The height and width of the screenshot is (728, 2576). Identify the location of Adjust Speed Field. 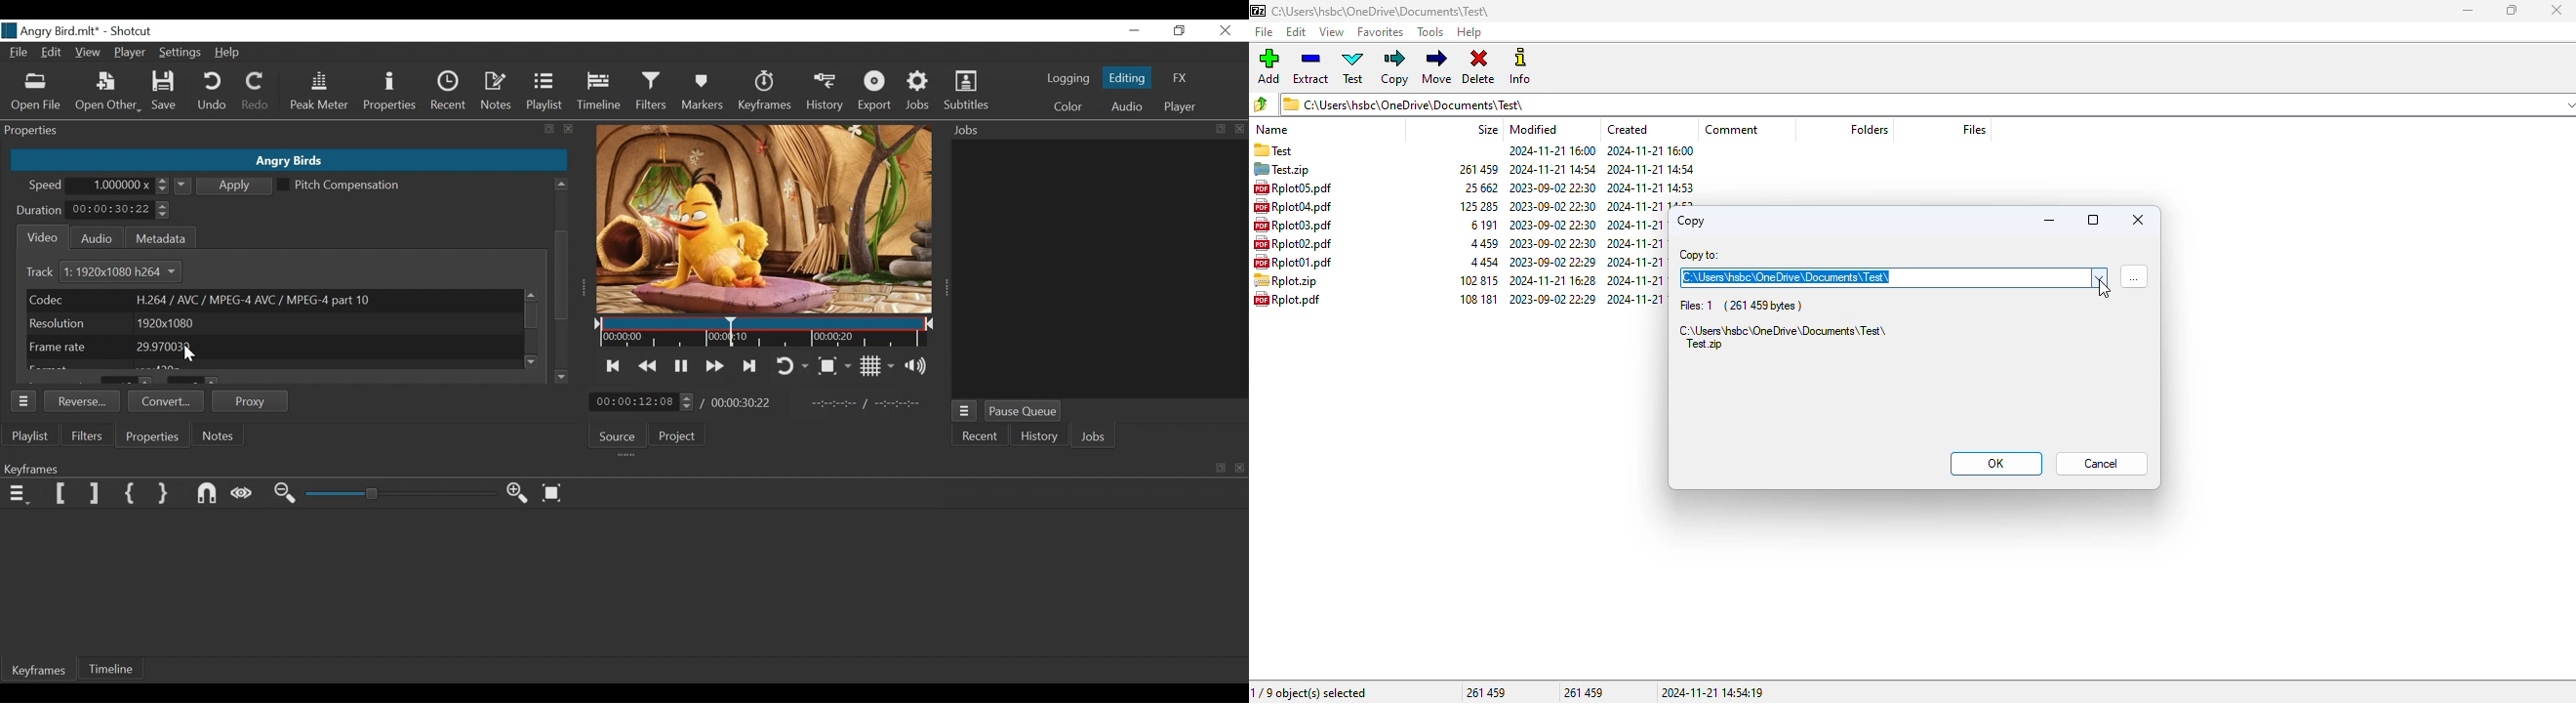
(122, 186).